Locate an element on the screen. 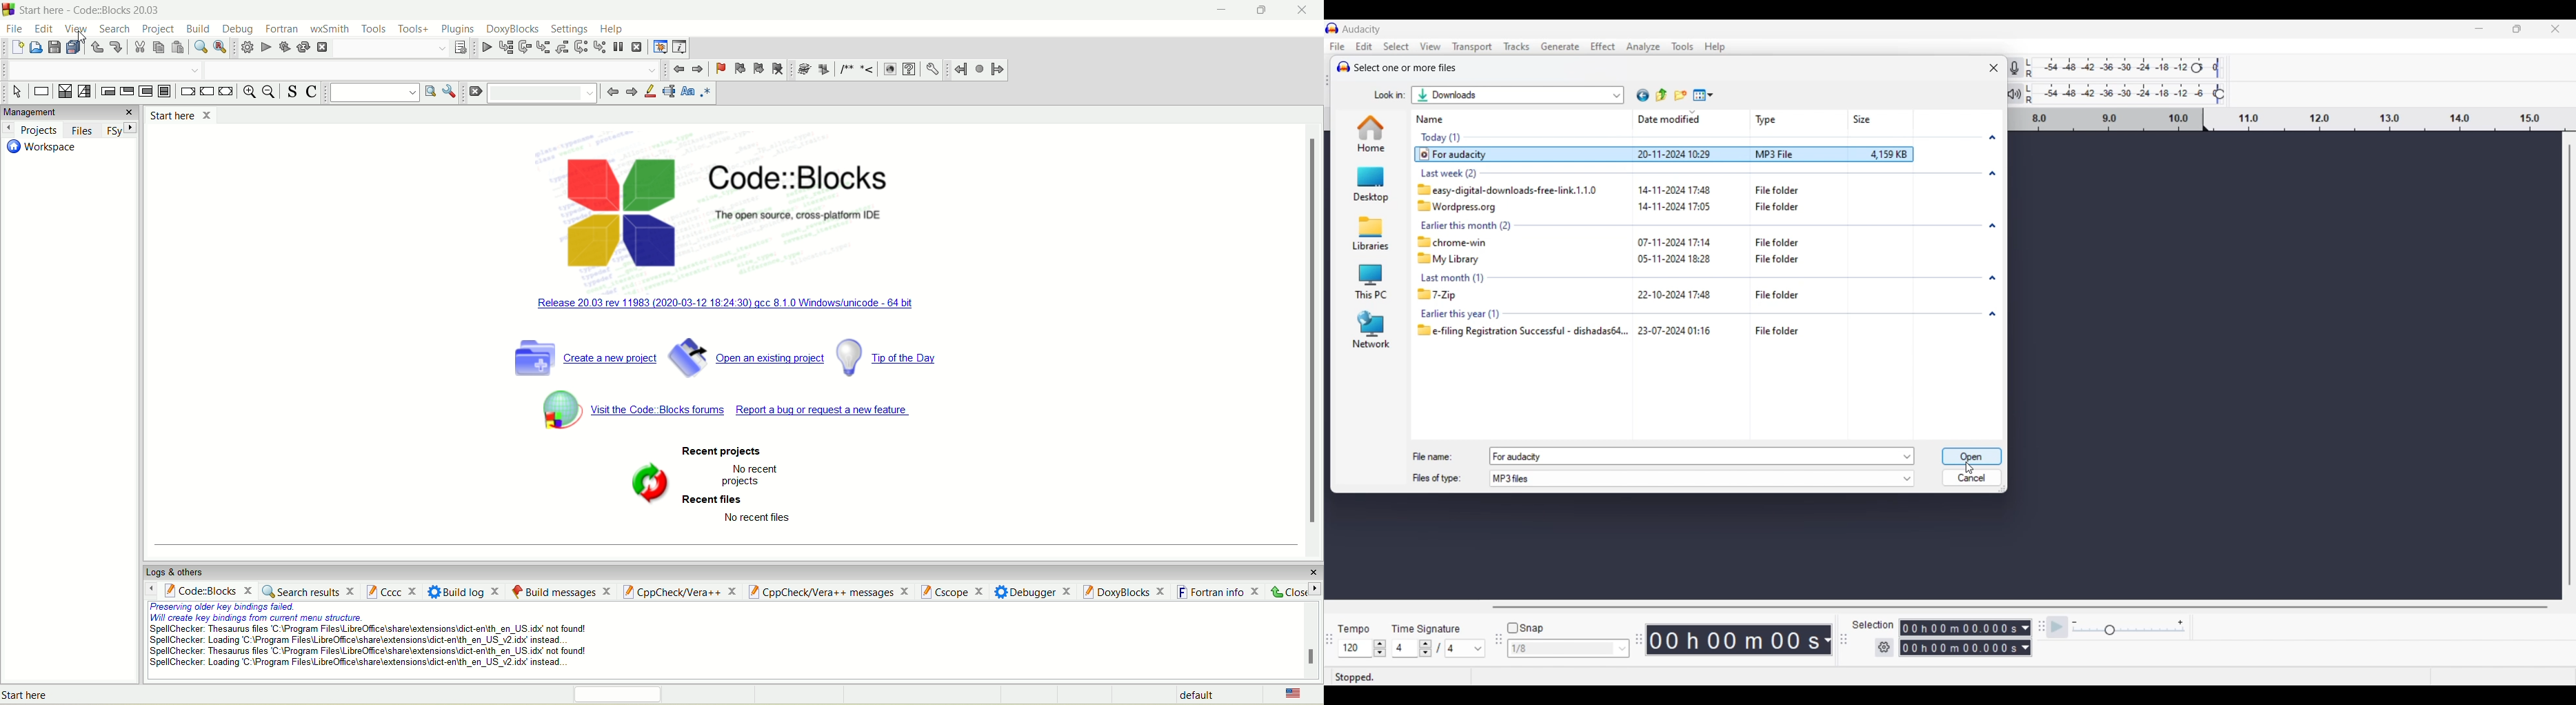 The height and width of the screenshot is (728, 2576). replace is located at coordinates (220, 47).